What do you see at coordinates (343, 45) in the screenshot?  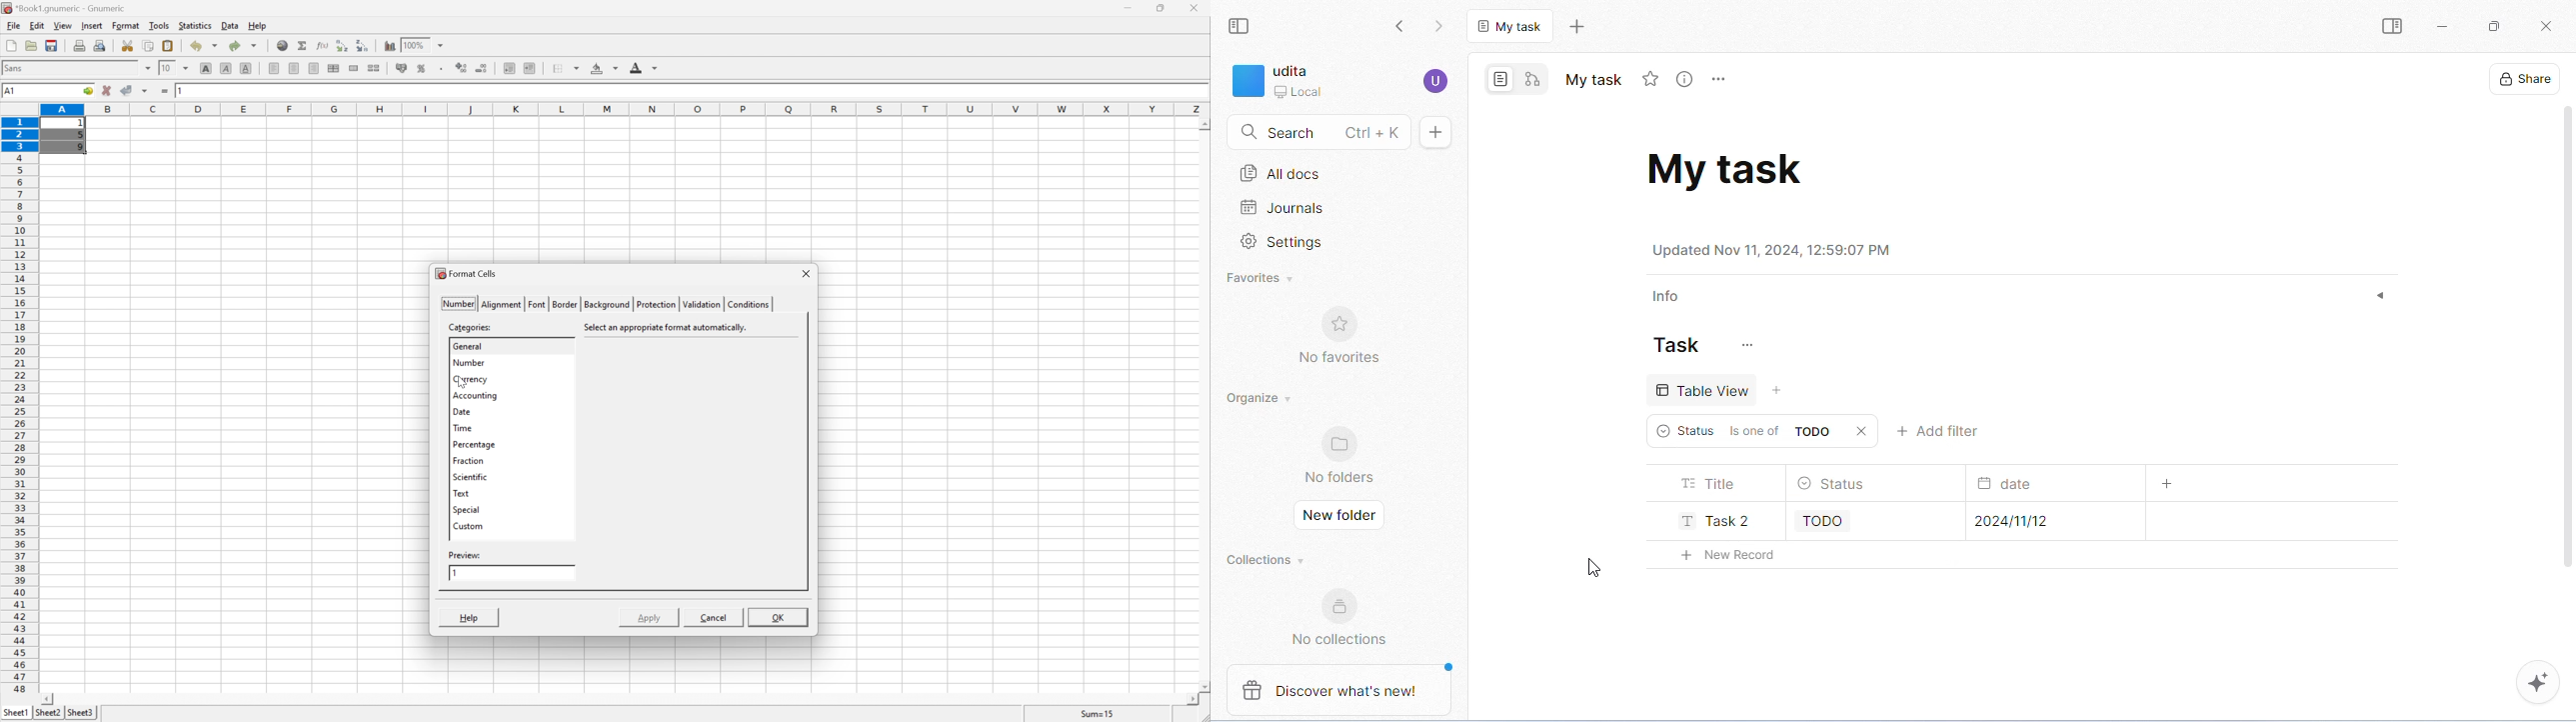 I see `Sort the selected region in ascending order based on the first column selected` at bounding box center [343, 45].